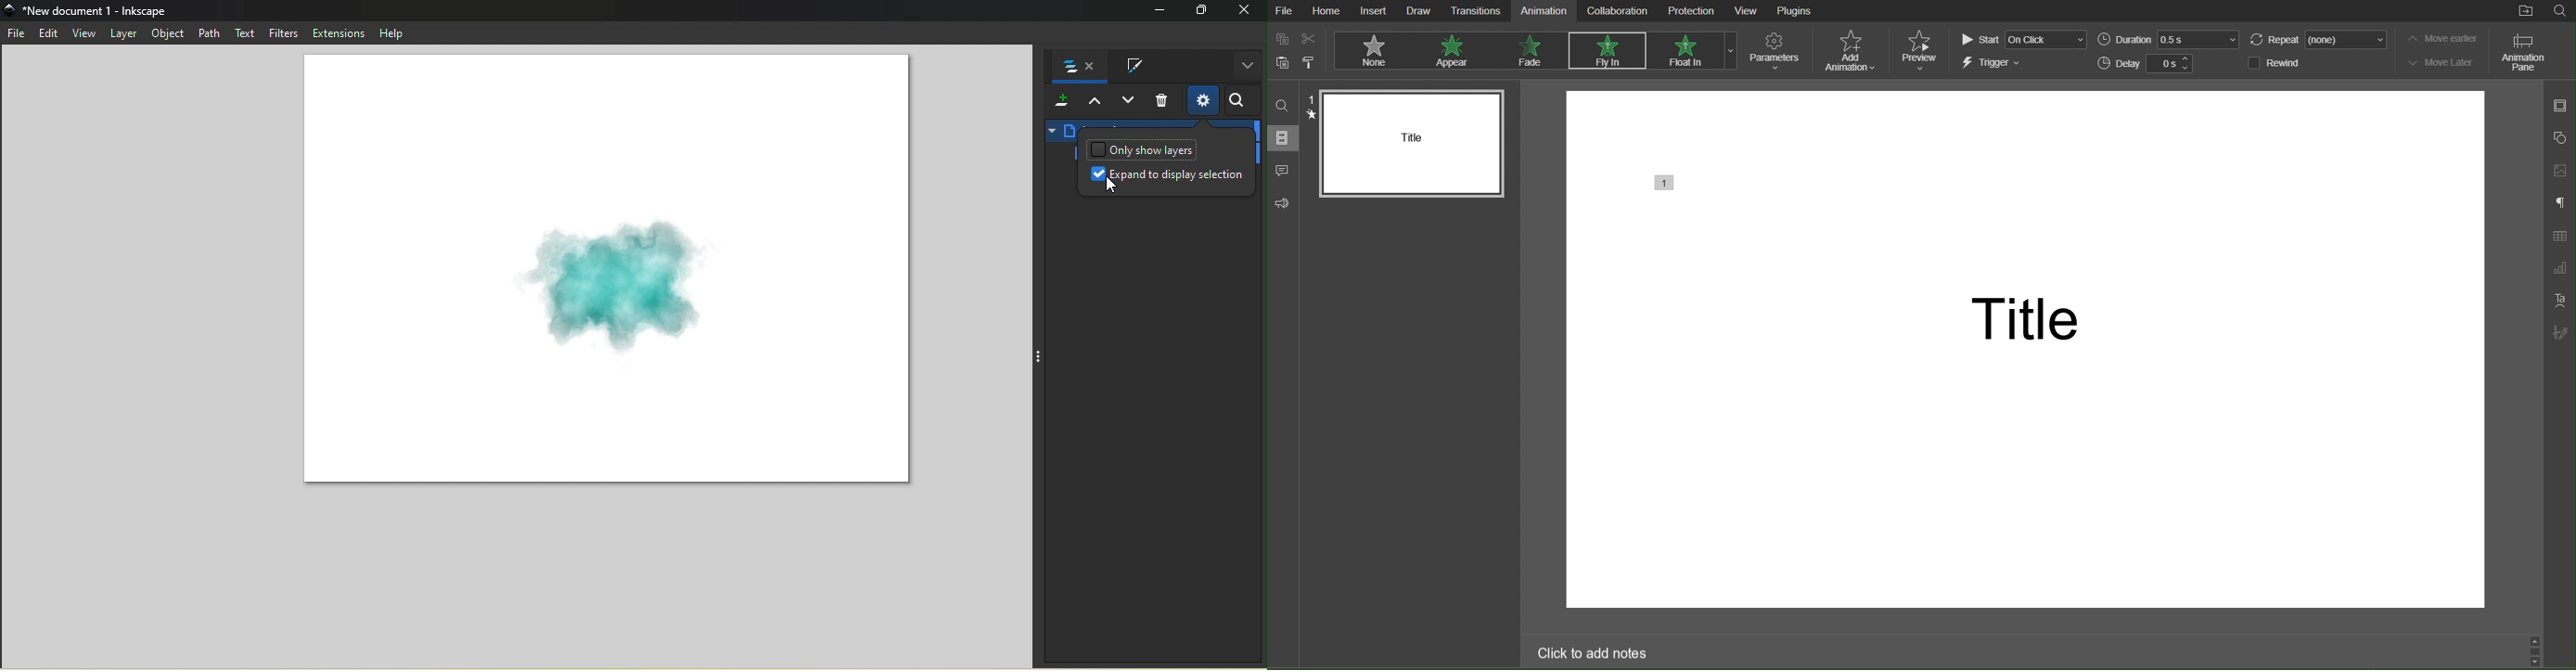 This screenshot has width=2576, height=672. What do you see at coordinates (1128, 102) in the screenshot?
I see `Lower selection one step` at bounding box center [1128, 102].